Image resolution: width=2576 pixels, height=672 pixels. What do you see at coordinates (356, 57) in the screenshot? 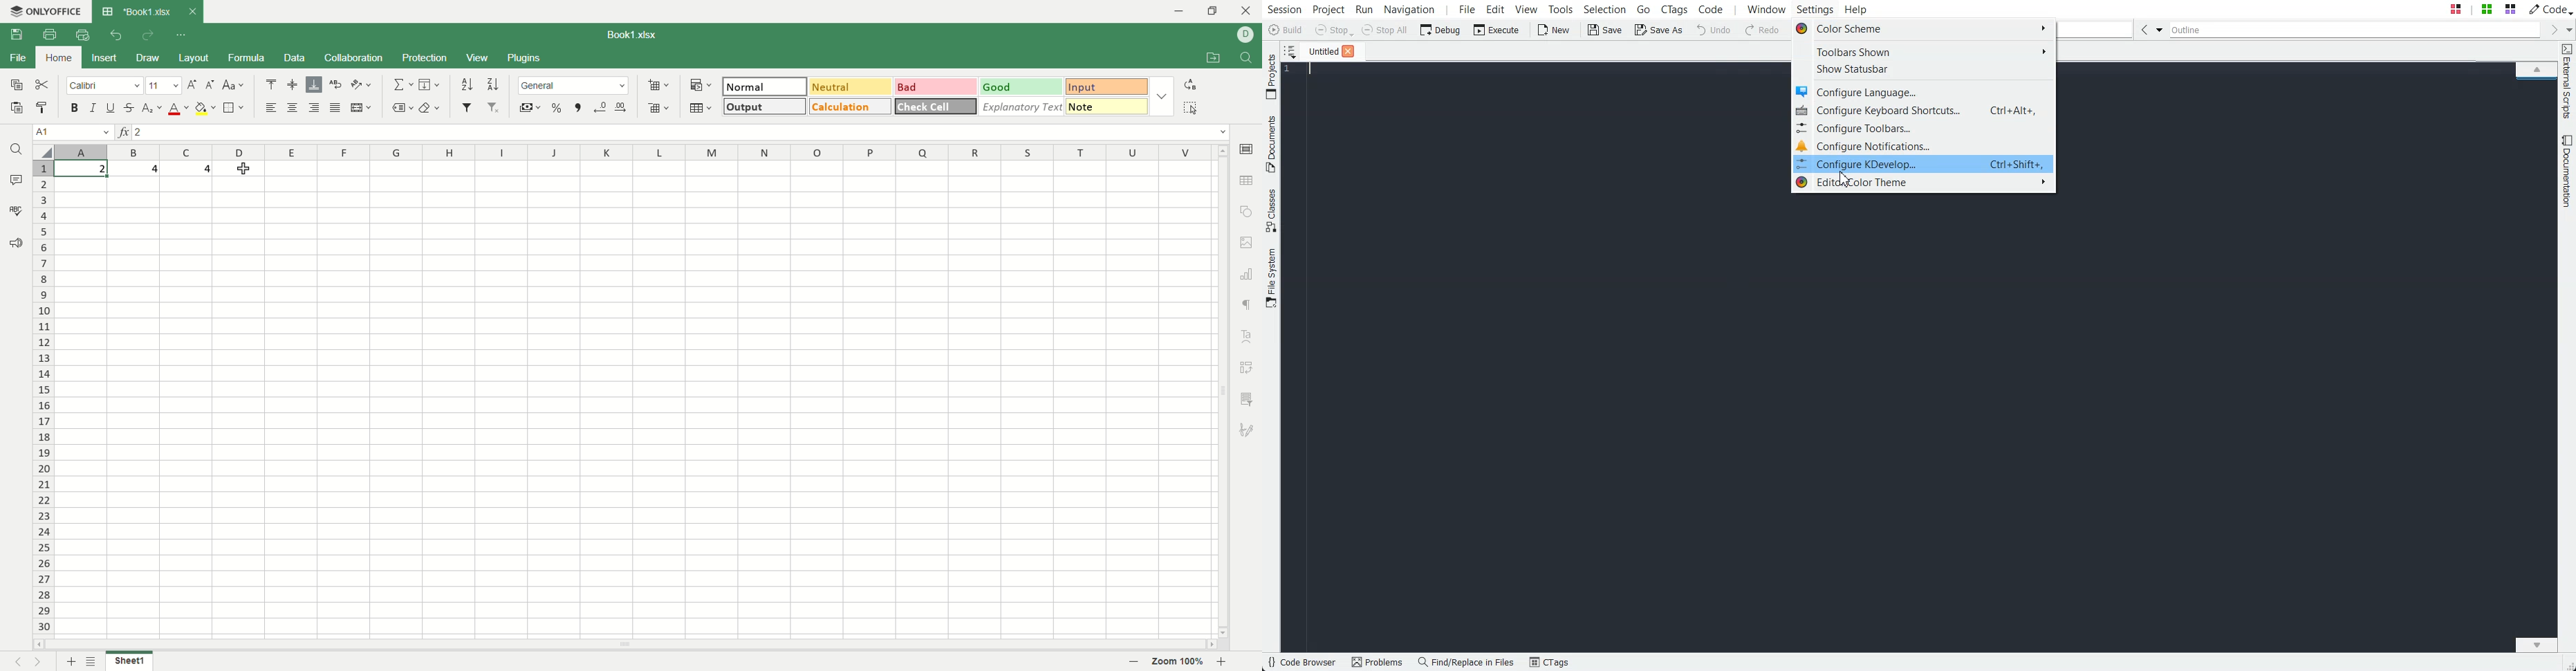
I see `collaboration` at bounding box center [356, 57].